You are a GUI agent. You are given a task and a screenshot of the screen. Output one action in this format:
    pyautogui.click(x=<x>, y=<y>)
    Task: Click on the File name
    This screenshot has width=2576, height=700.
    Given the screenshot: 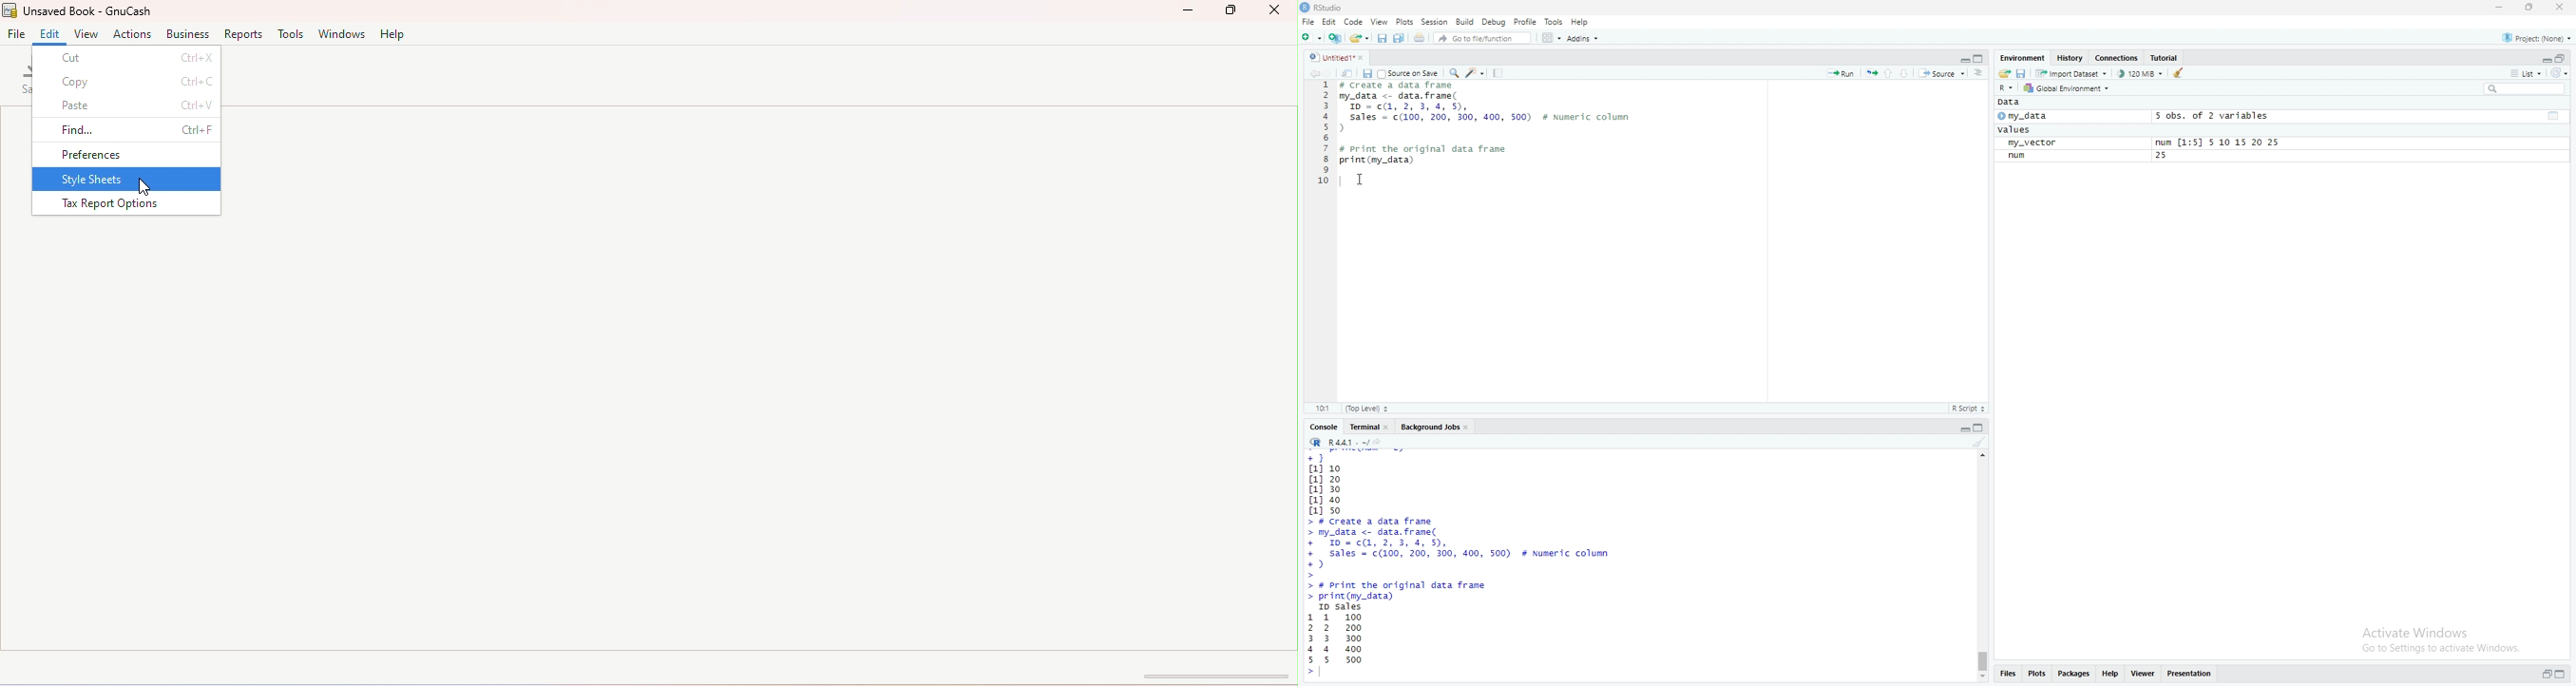 What is the action you would take?
    pyautogui.click(x=85, y=12)
    